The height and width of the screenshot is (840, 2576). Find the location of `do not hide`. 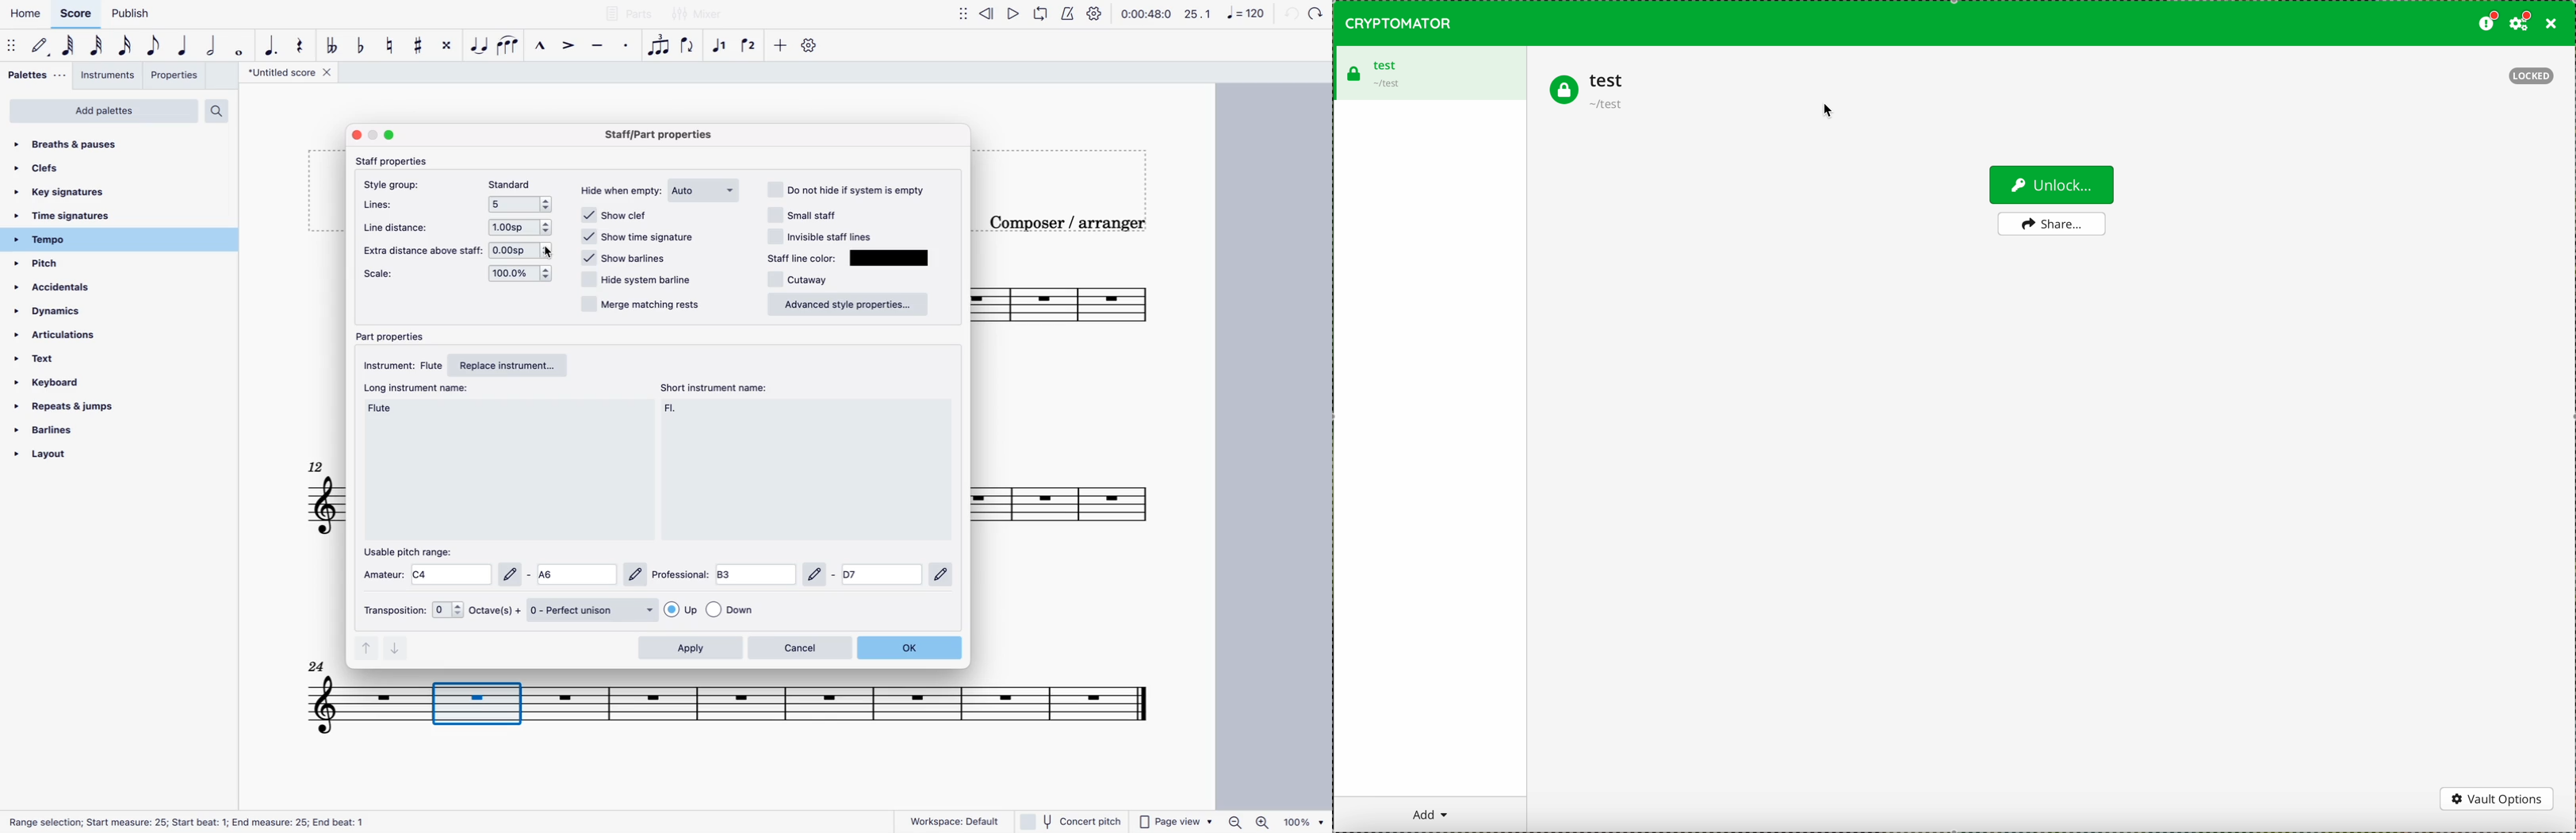

do not hide is located at coordinates (846, 189).